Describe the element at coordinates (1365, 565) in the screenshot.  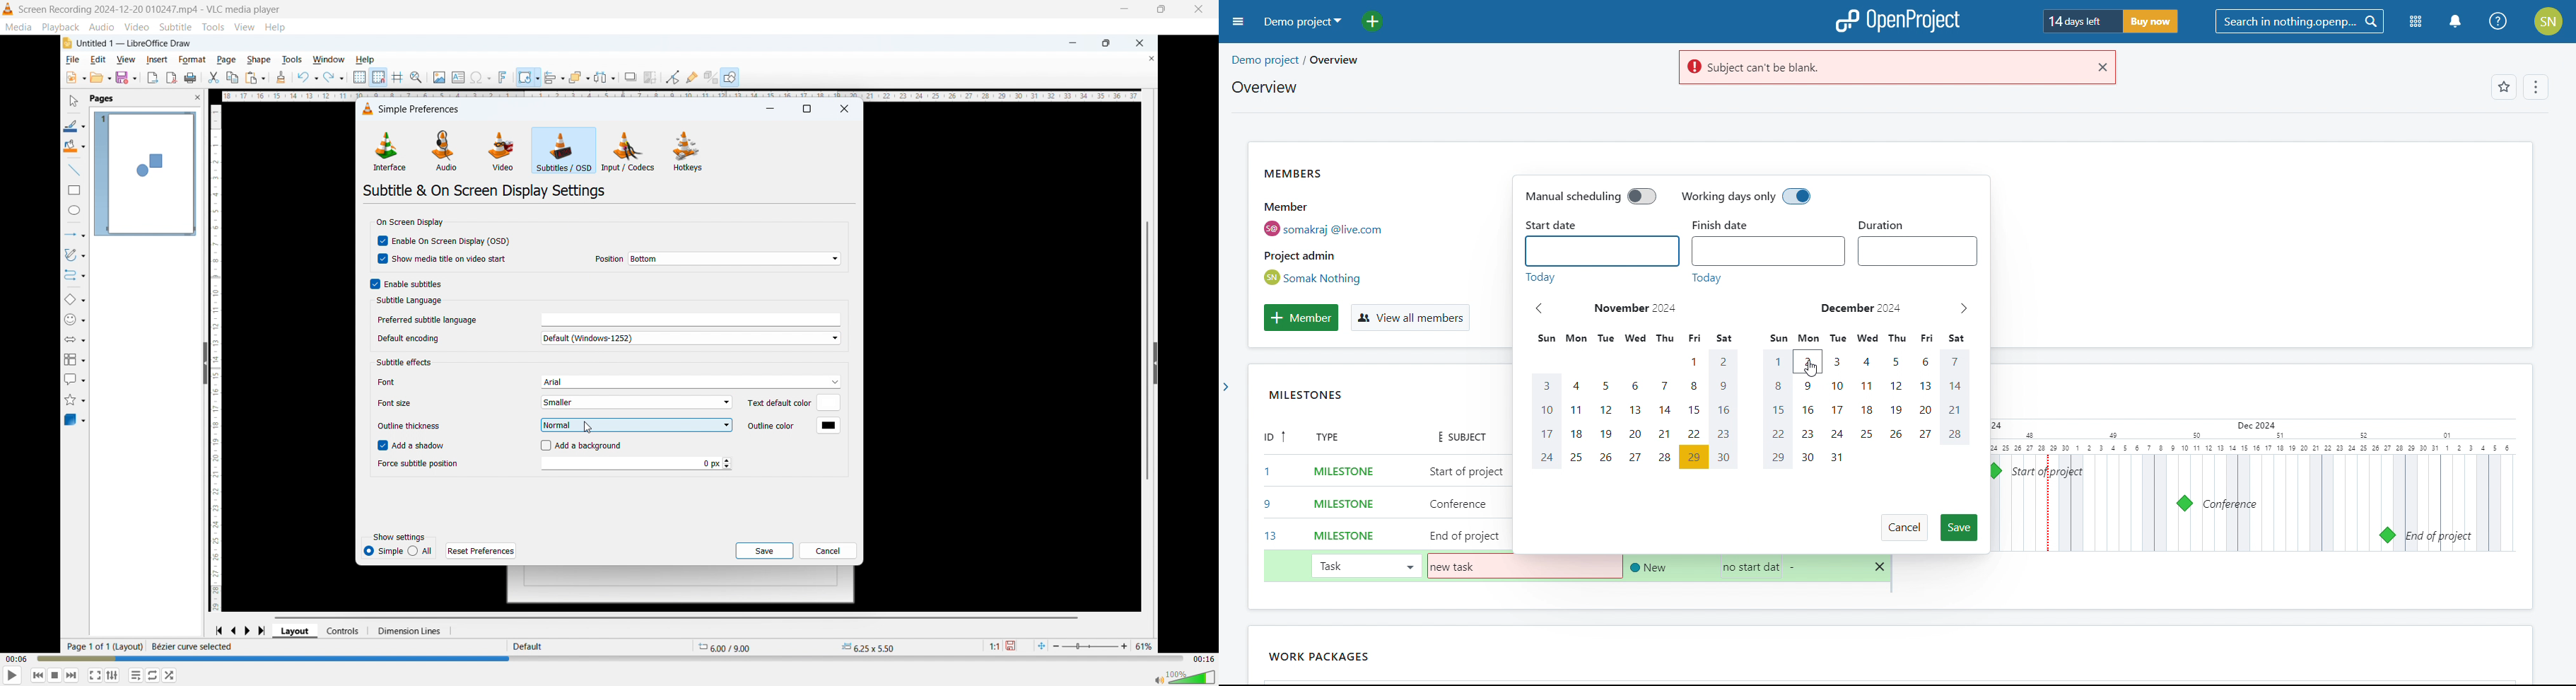
I see `task selected` at that location.